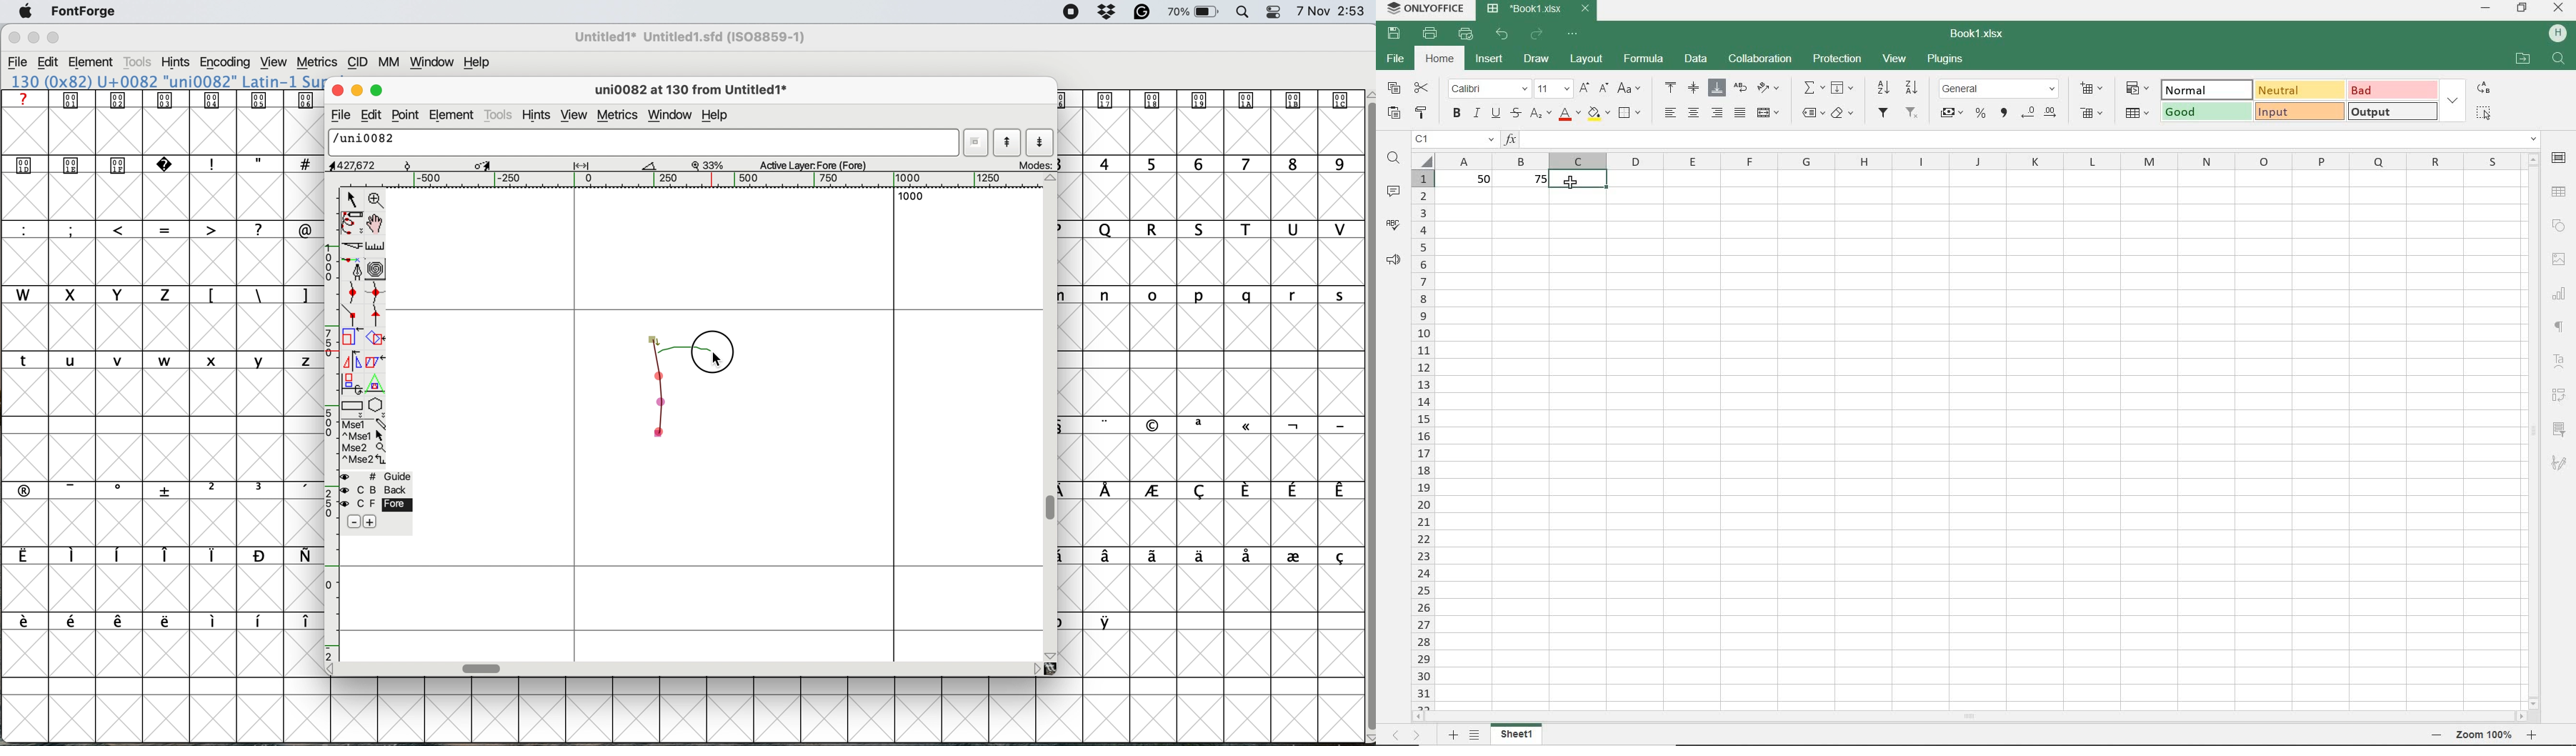 This screenshot has width=2576, height=756. What do you see at coordinates (1553, 89) in the screenshot?
I see `font size` at bounding box center [1553, 89].